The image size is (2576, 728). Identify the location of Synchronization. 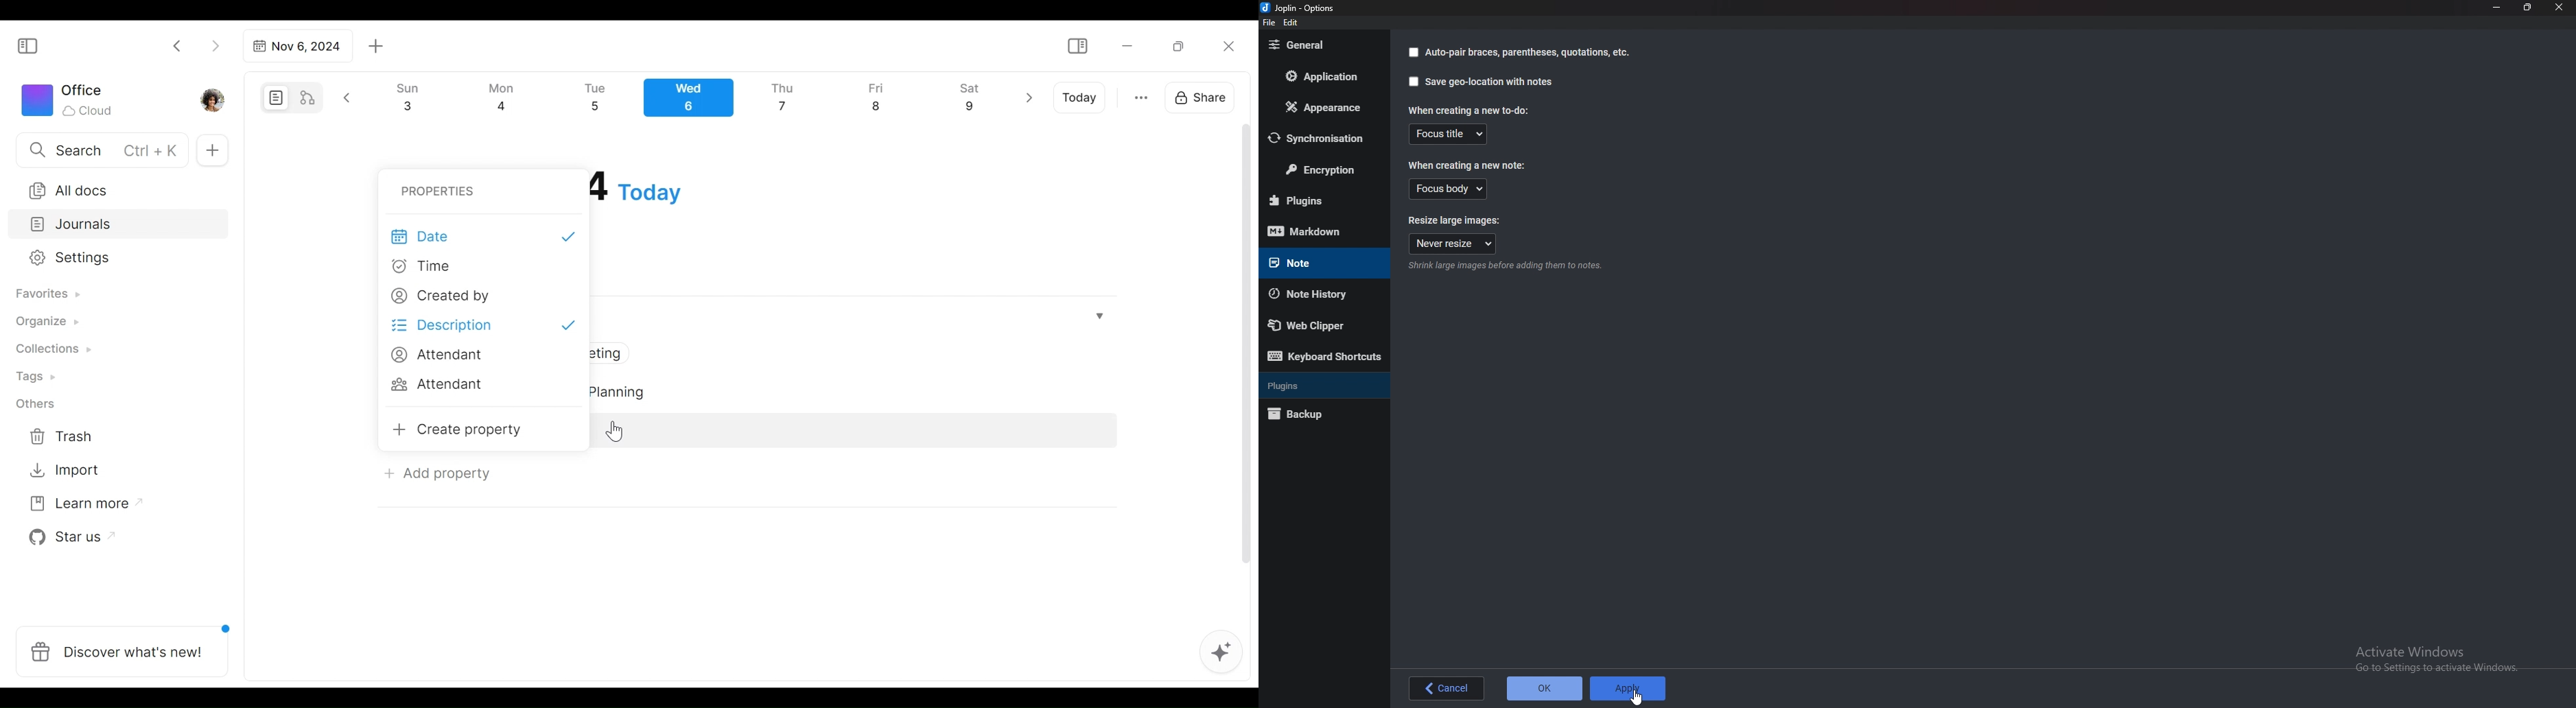
(1322, 138).